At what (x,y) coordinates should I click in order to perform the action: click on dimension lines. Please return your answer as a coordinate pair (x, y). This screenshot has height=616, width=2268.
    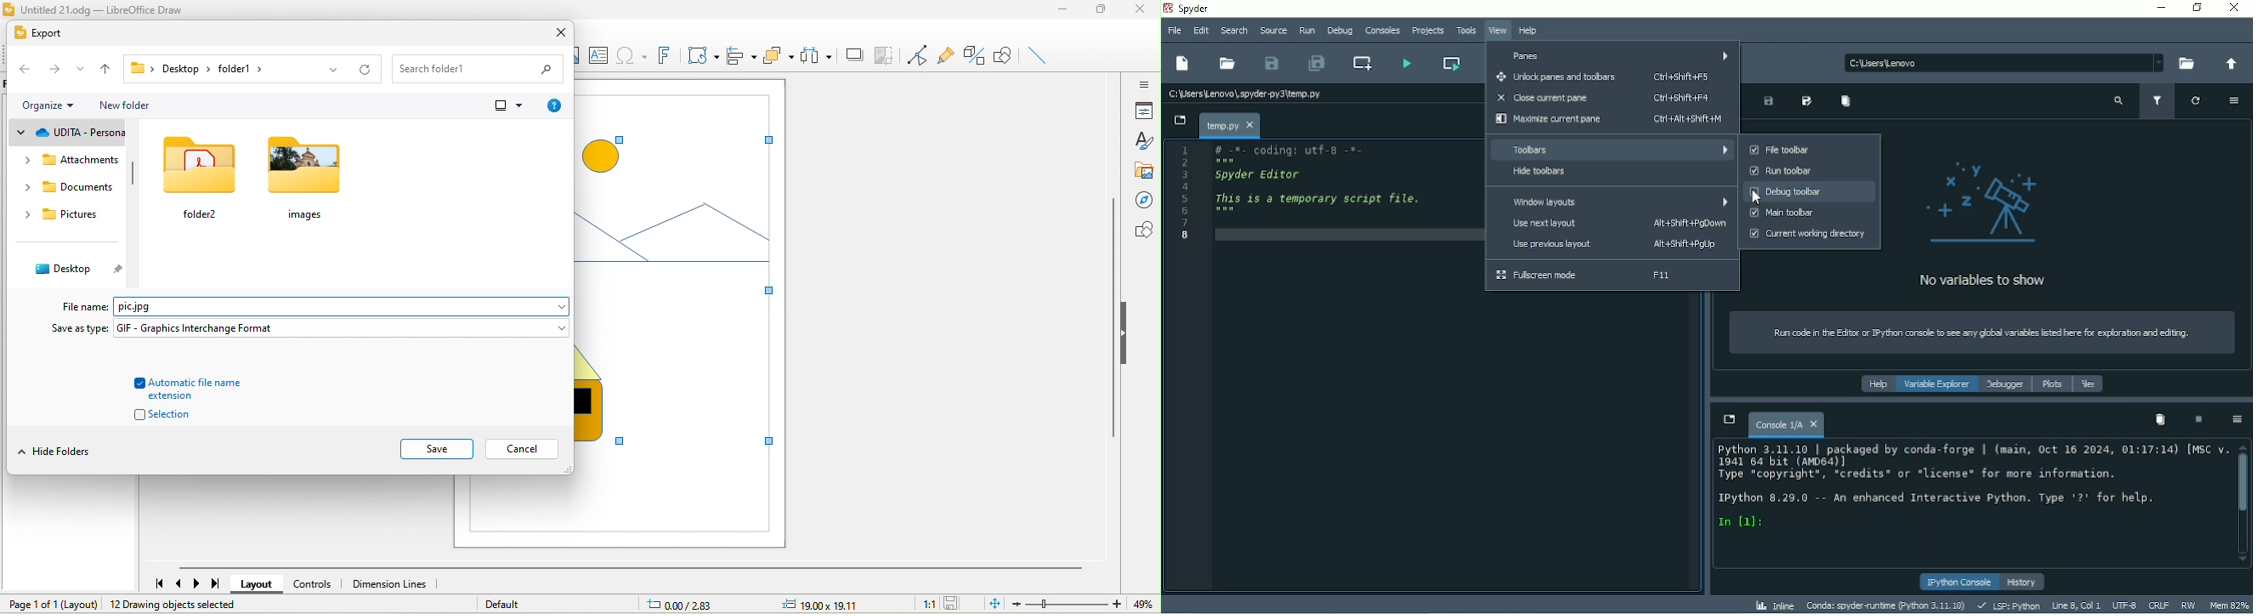
    Looking at the image, I should click on (390, 583).